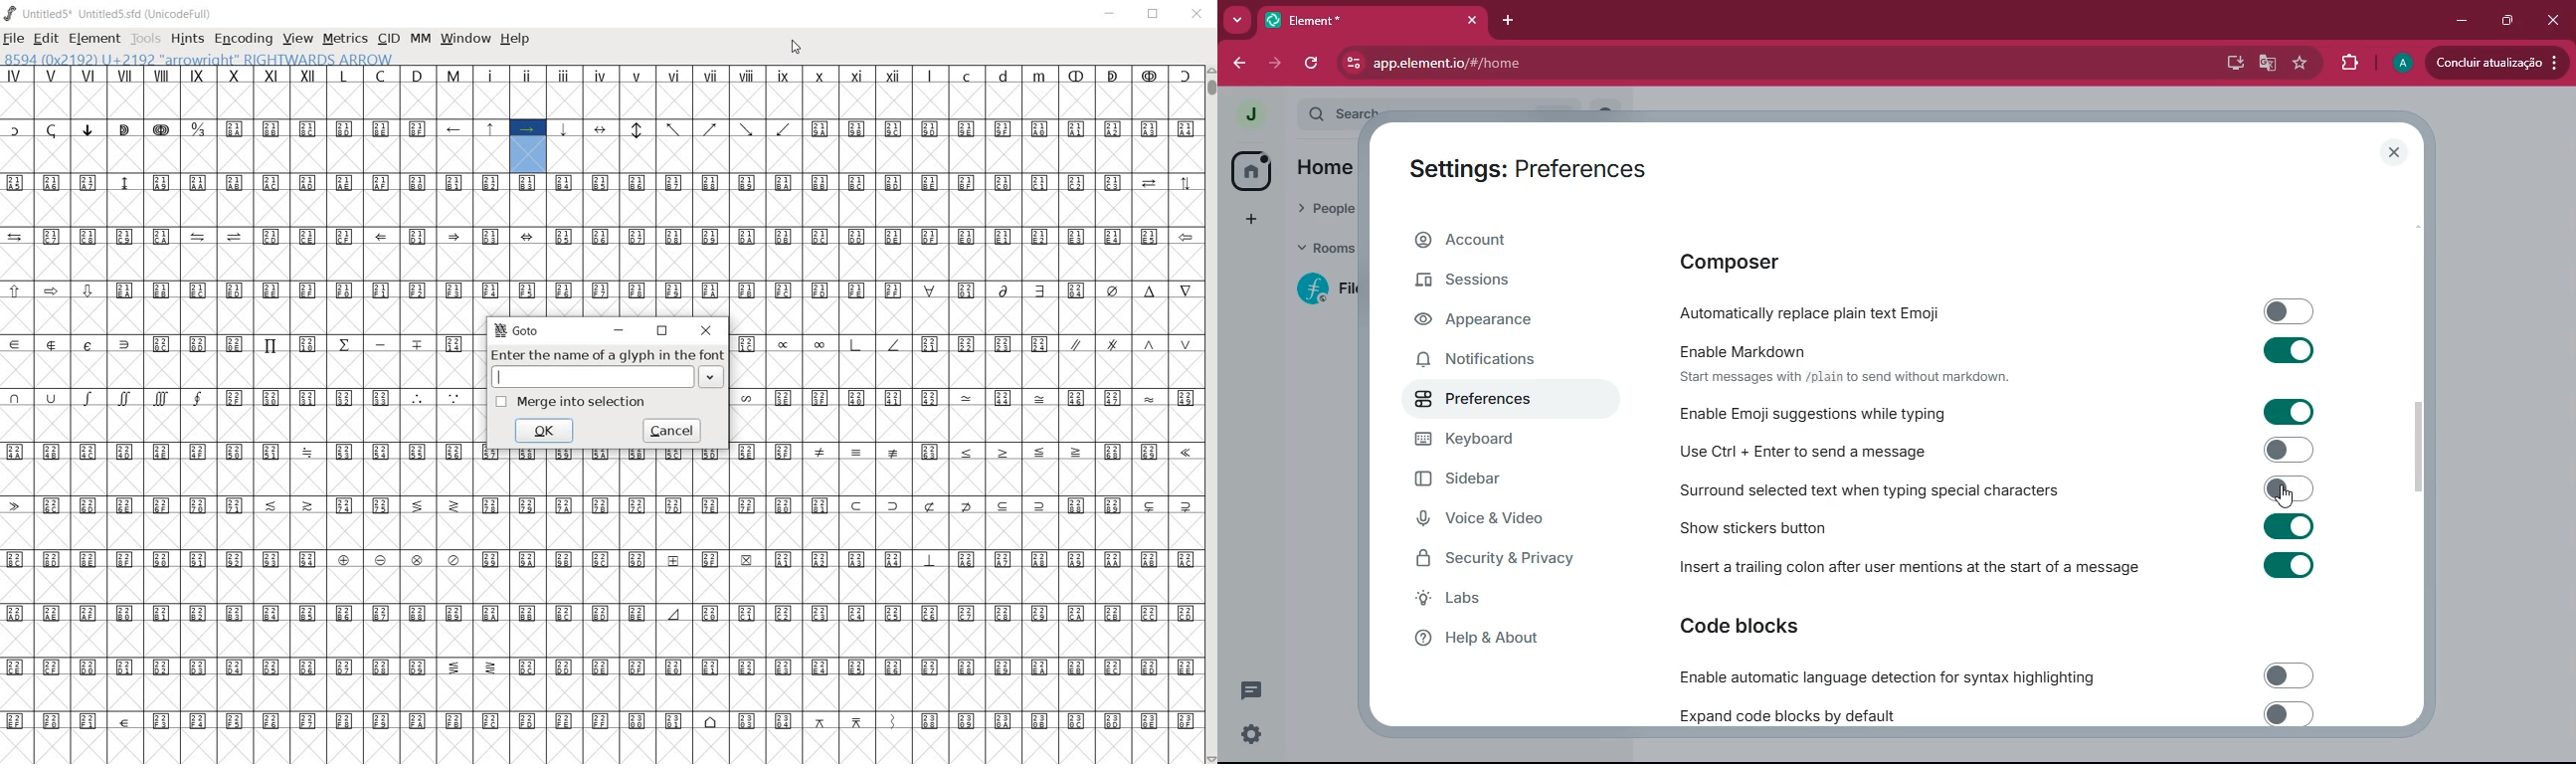  Describe the element at coordinates (839, 630) in the screenshot. I see `Glyph characters` at that location.